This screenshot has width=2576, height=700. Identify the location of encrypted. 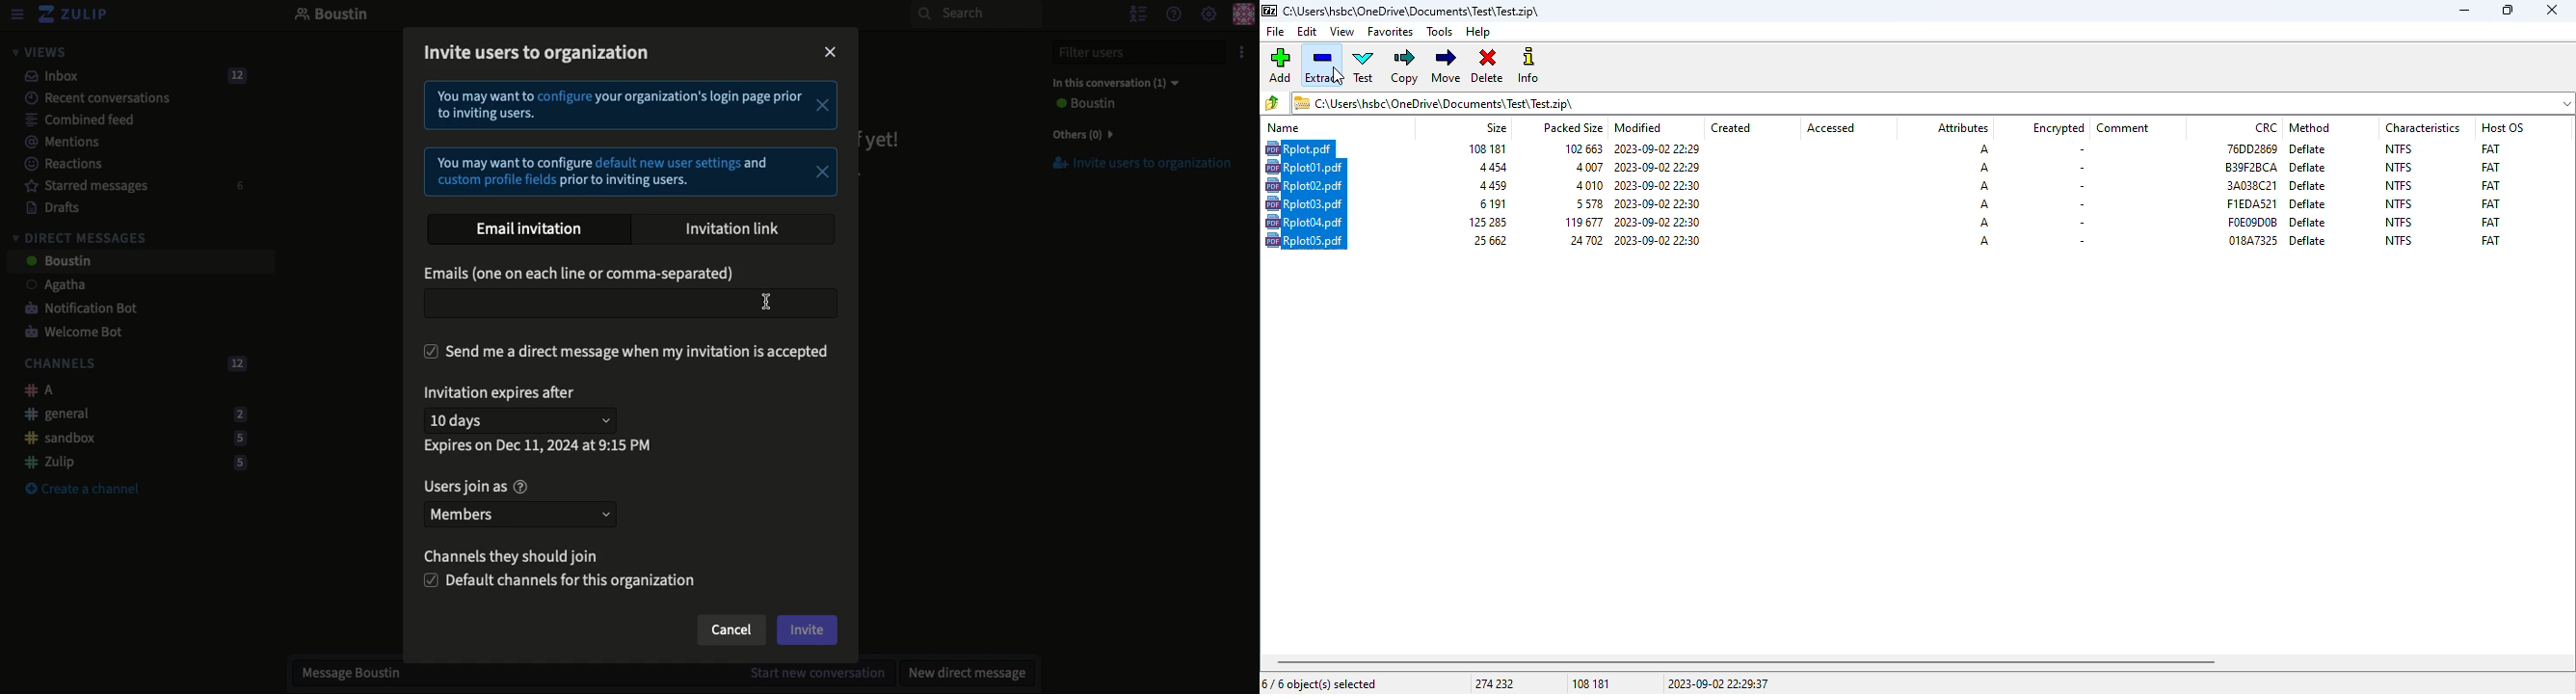
(2058, 128).